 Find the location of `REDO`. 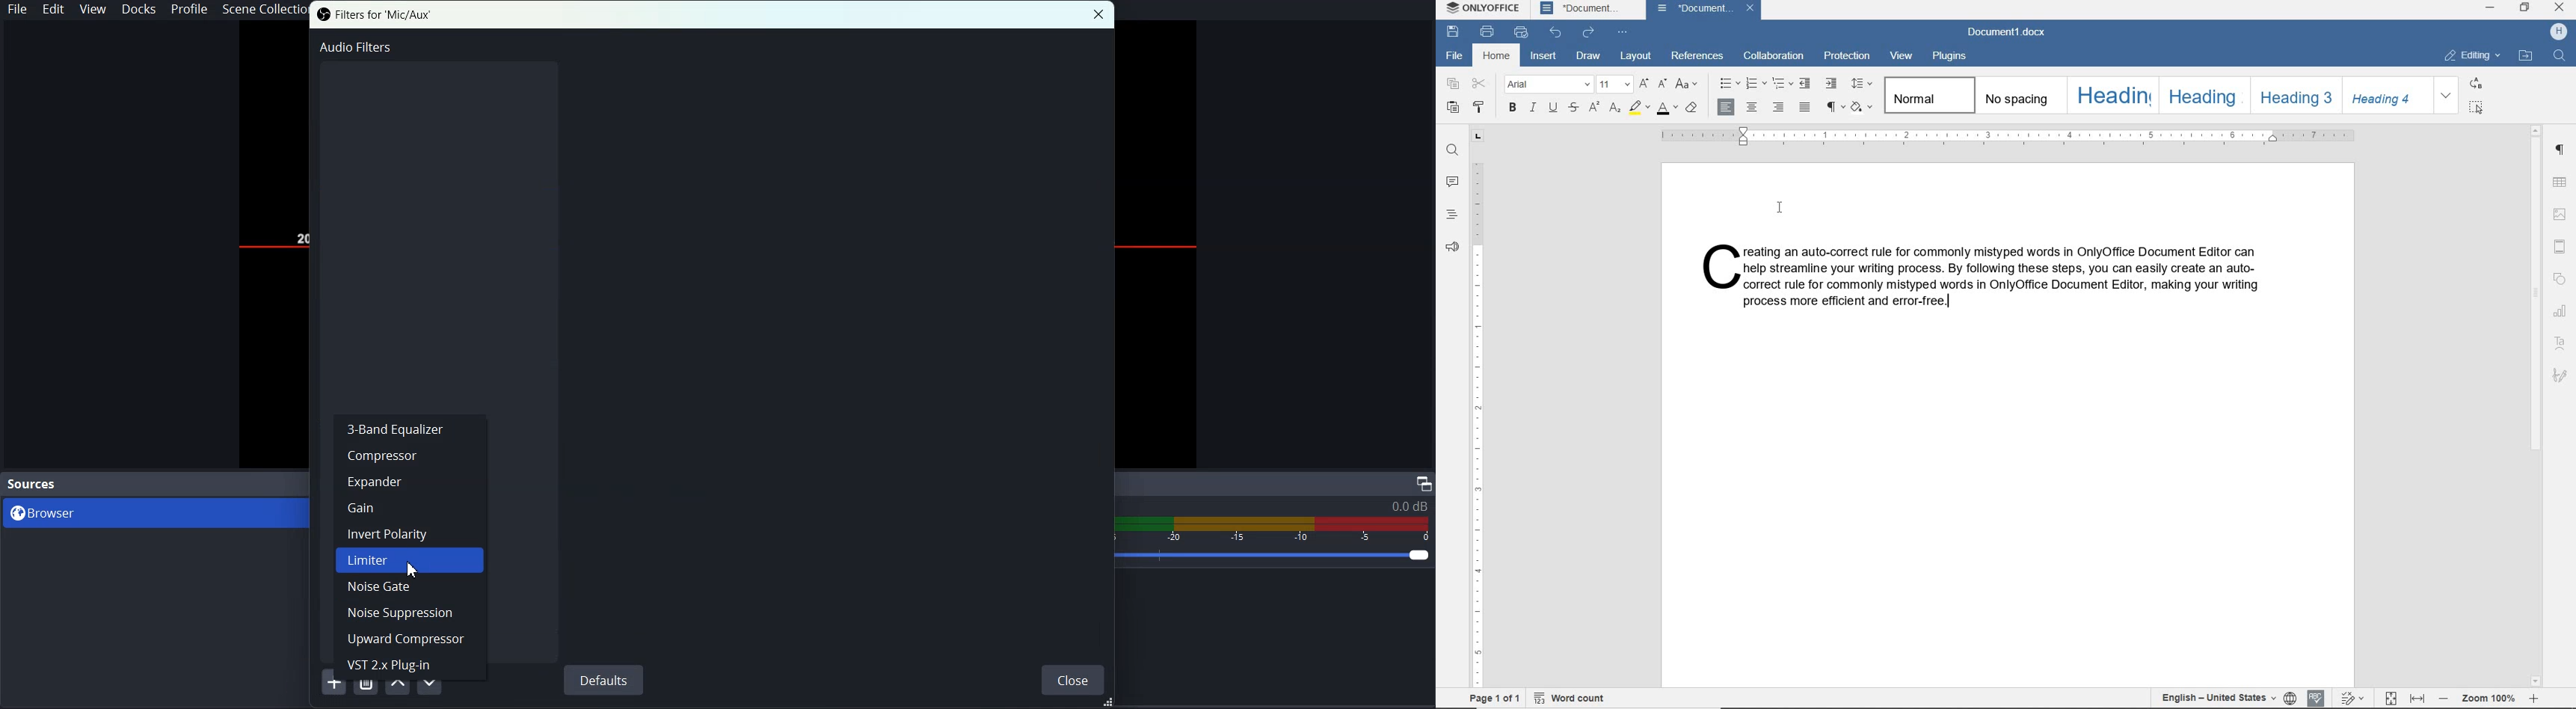

REDO is located at coordinates (1589, 33).